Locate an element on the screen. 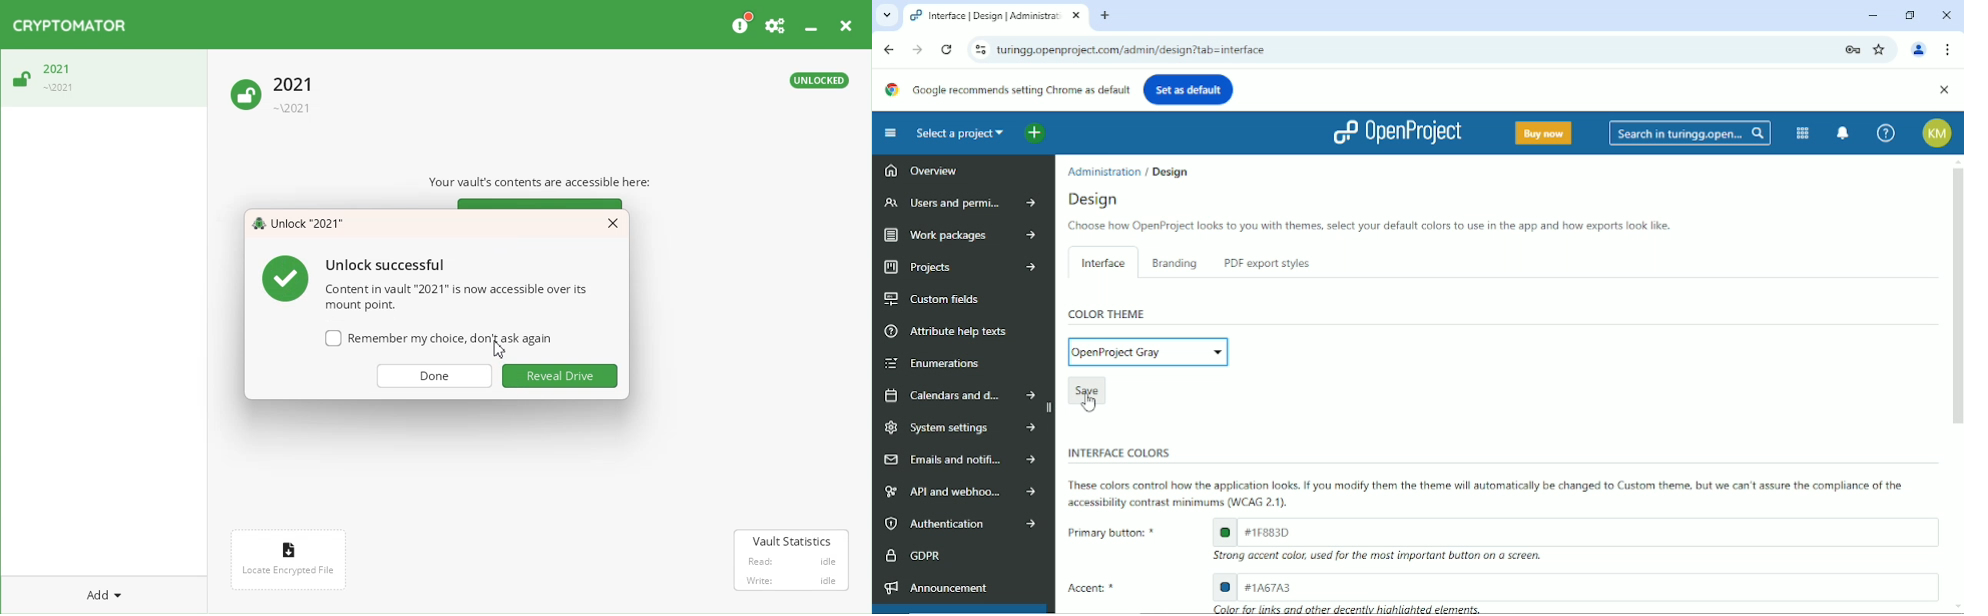 This screenshot has width=1988, height=616. Calendars and dates is located at coordinates (959, 393).